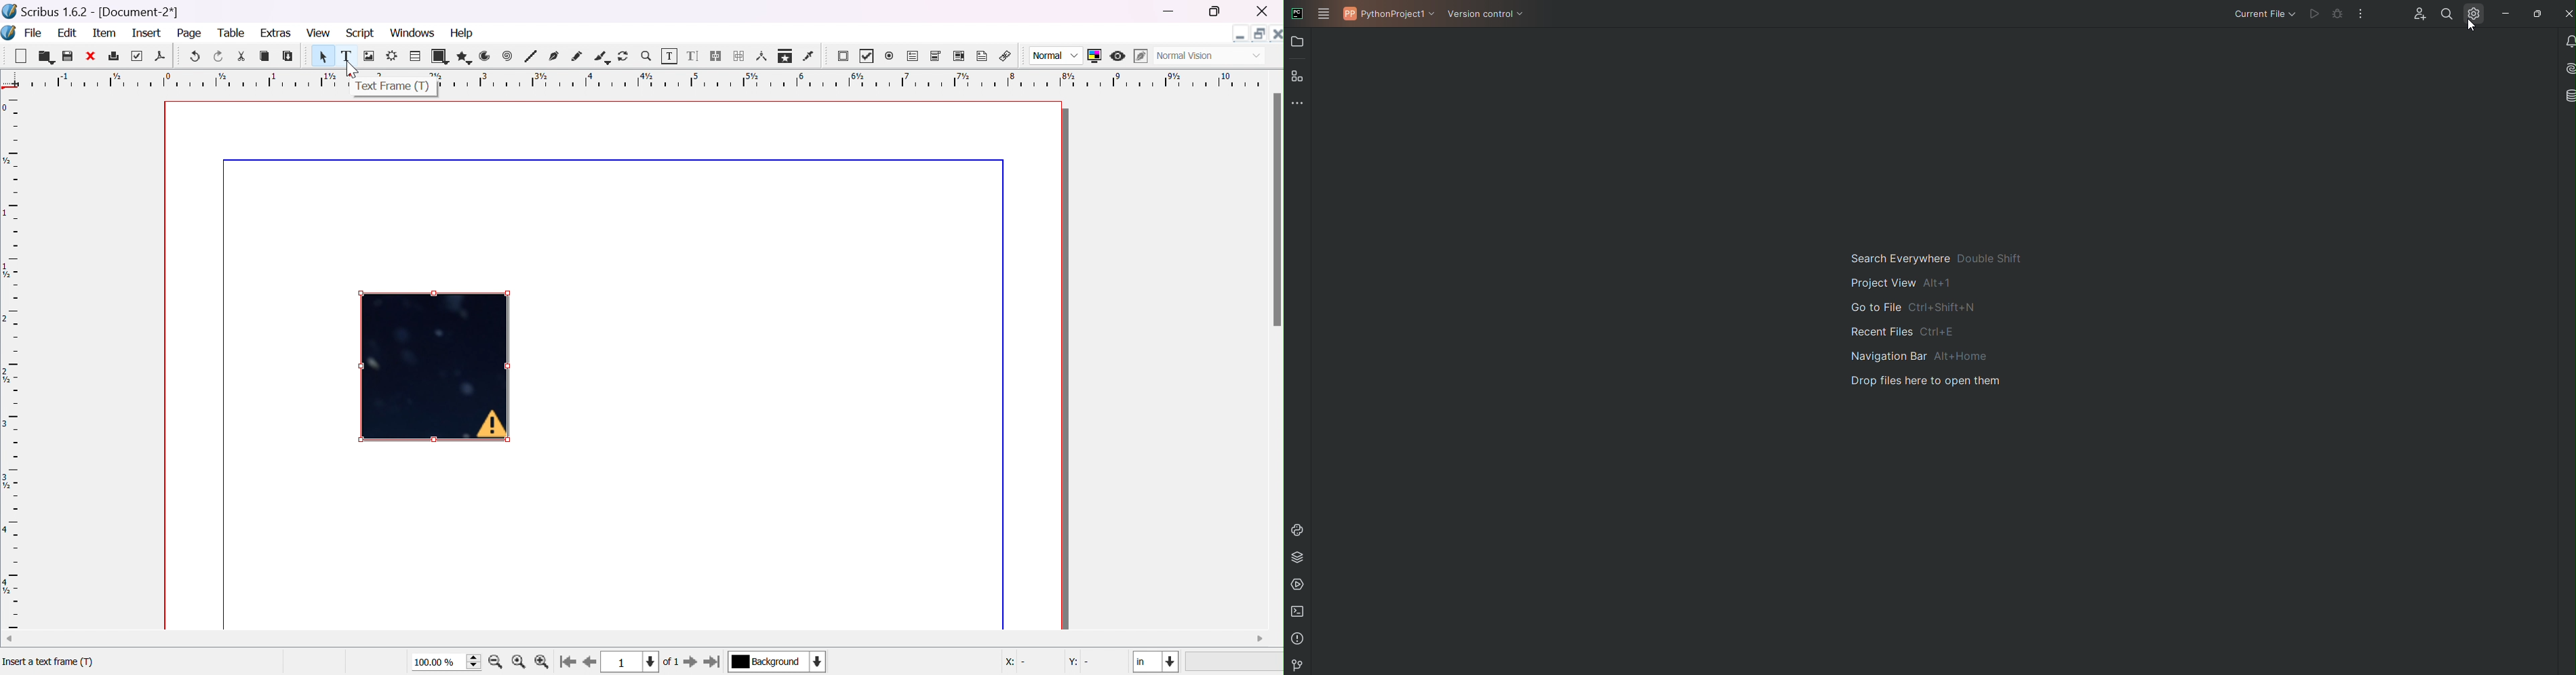 This screenshot has width=2576, height=700. What do you see at coordinates (1296, 106) in the screenshot?
I see `More Tools` at bounding box center [1296, 106].